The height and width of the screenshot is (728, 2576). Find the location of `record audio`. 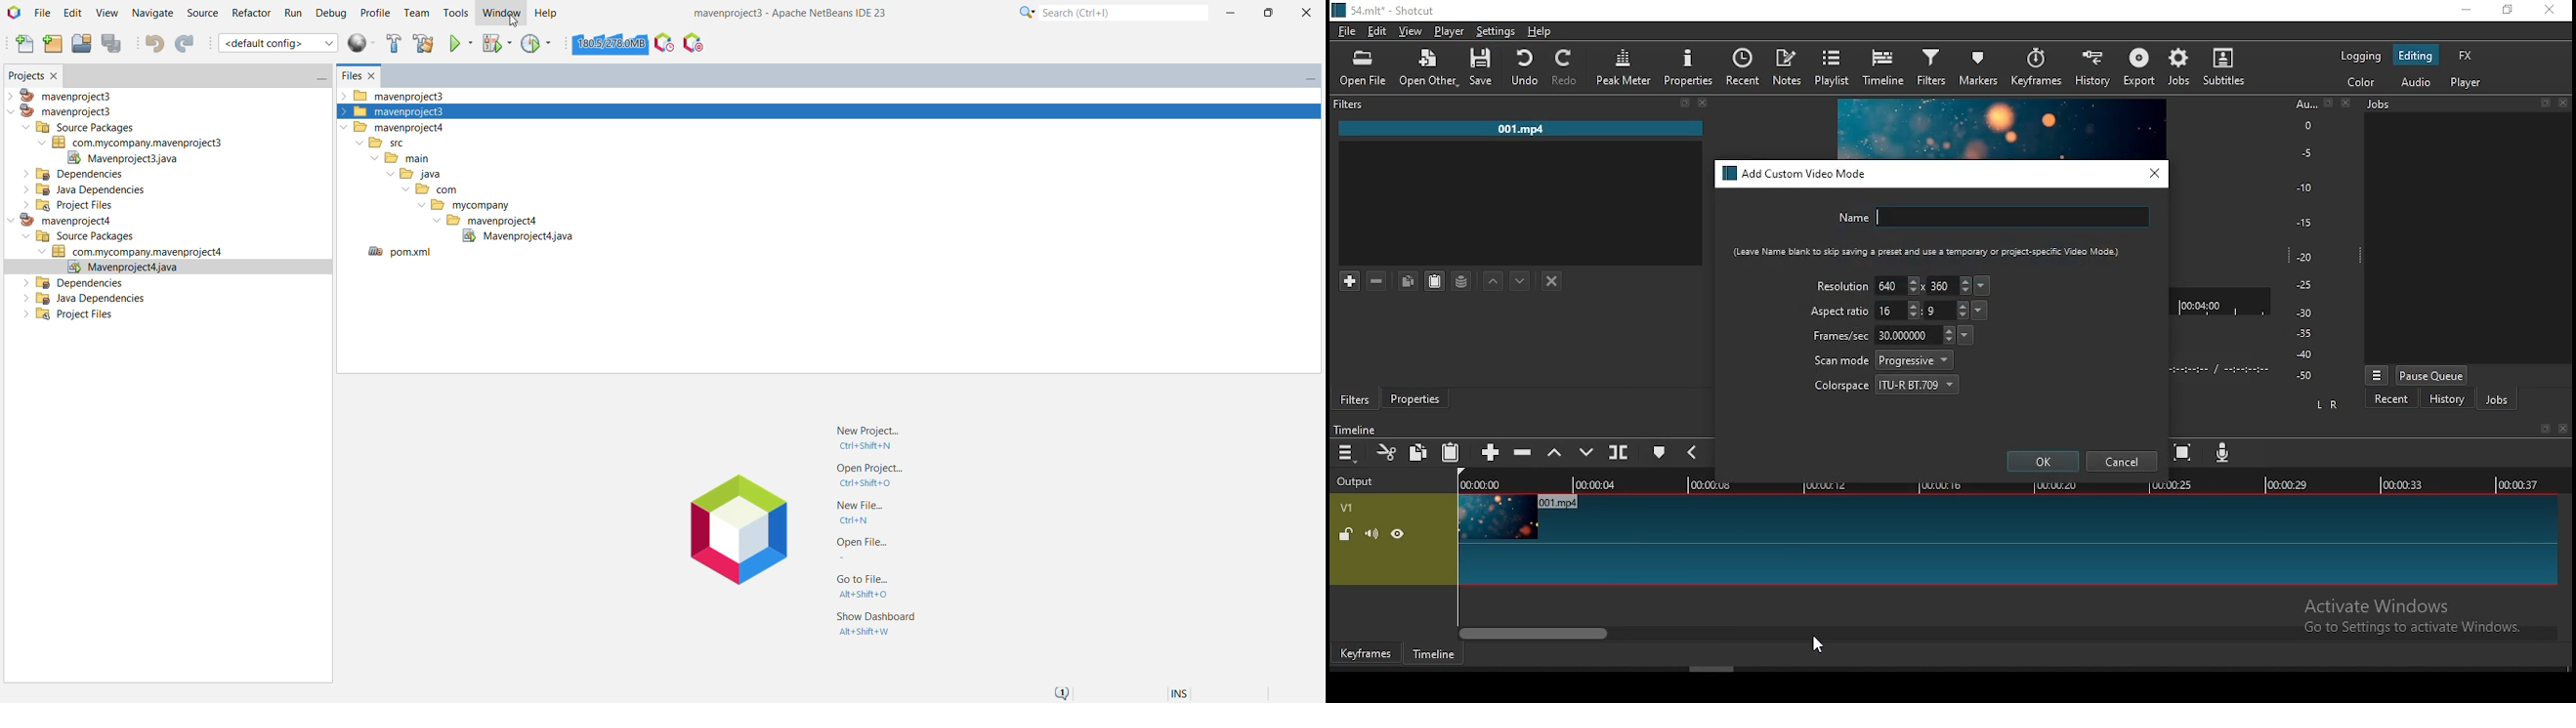

record audio is located at coordinates (2223, 452).